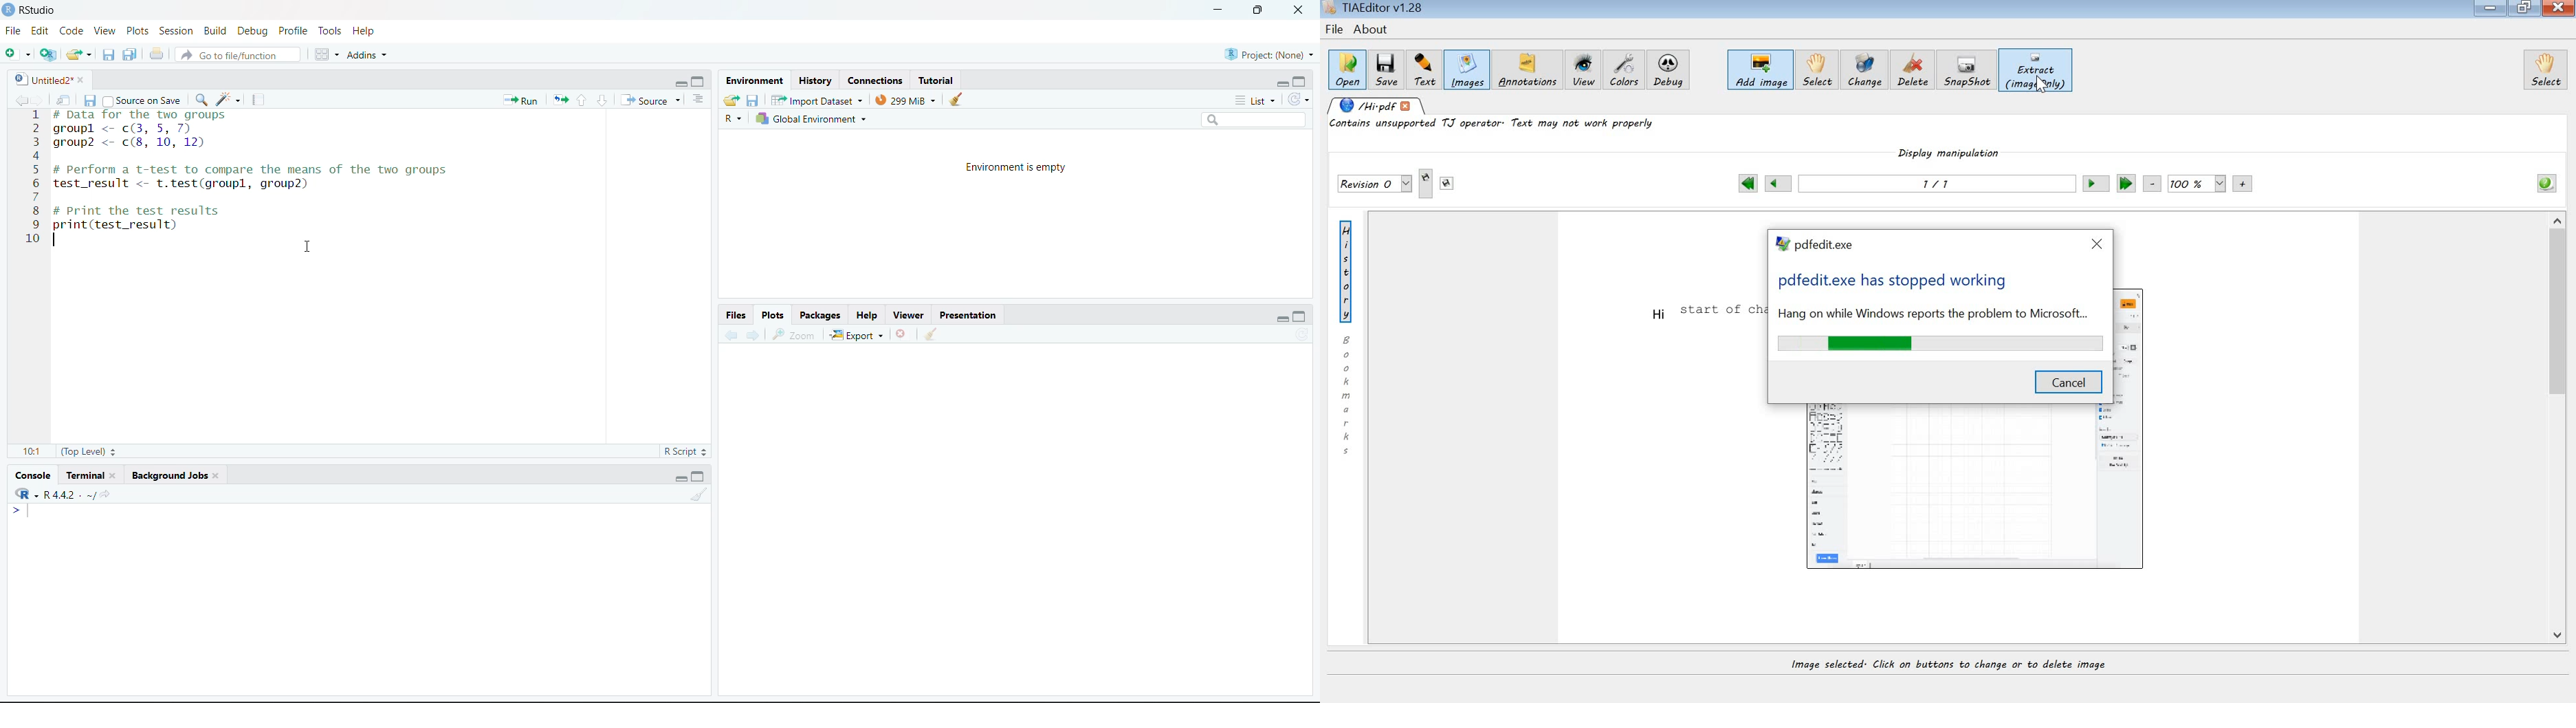  I want to click on go to file/function, so click(236, 55).